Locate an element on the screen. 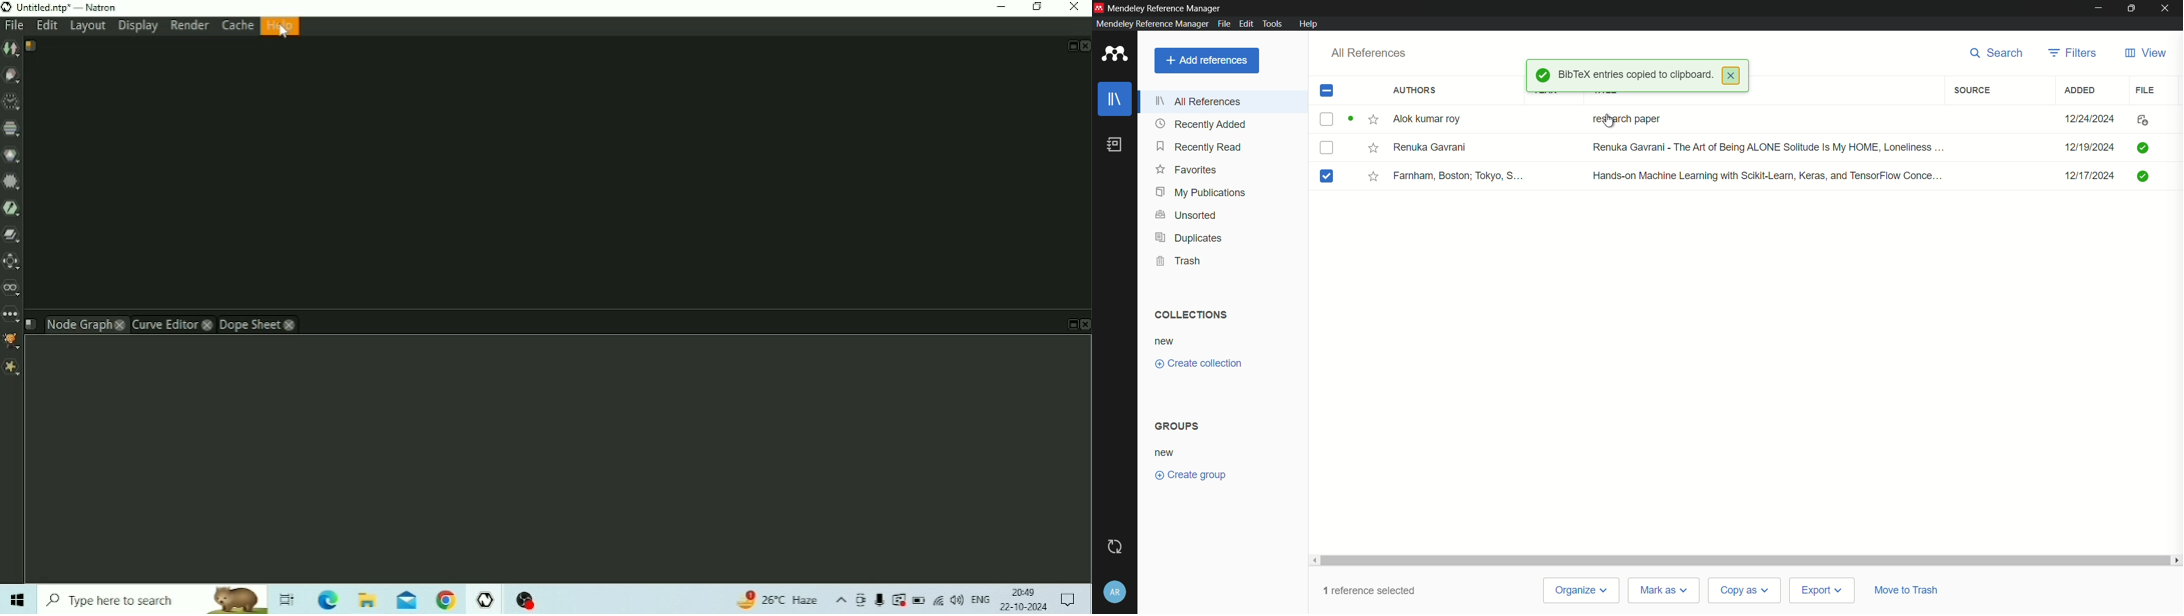 The height and width of the screenshot is (616, 2184). file is located at coordinates (2147, 90).